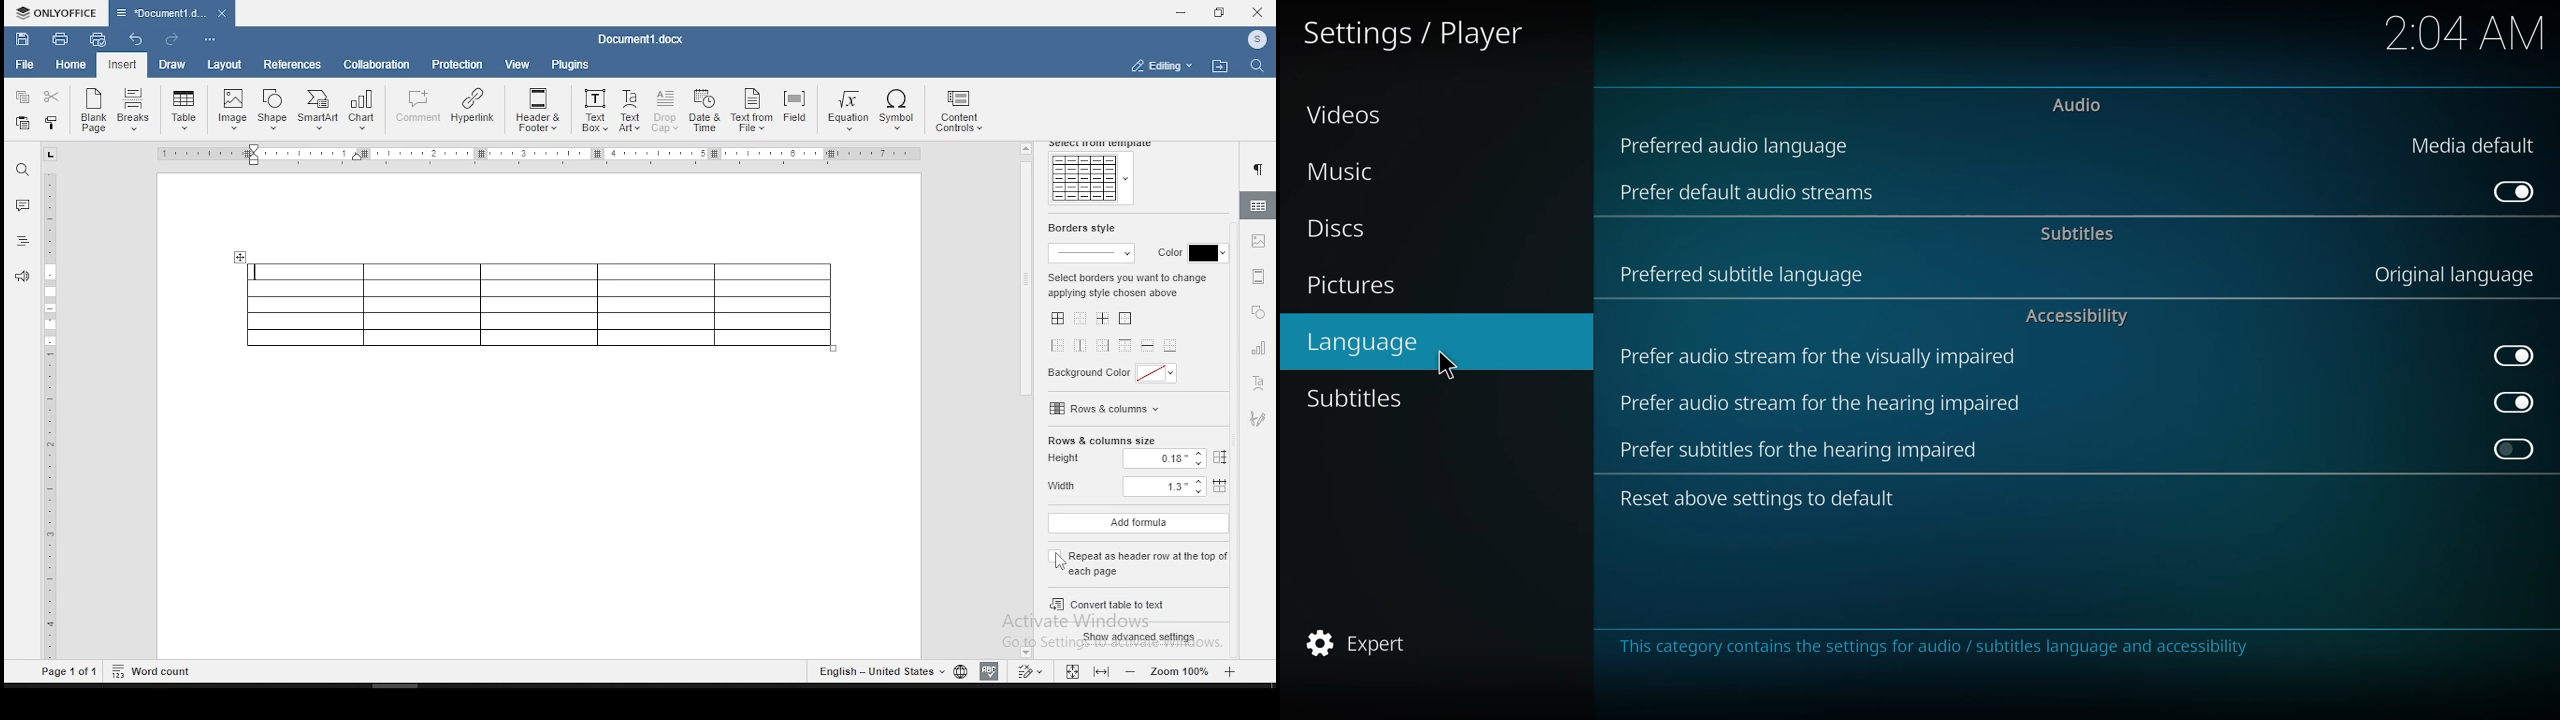 The width and height of the screenshot is (2576, 728). I want to click on no borders, so click(1081, 320).